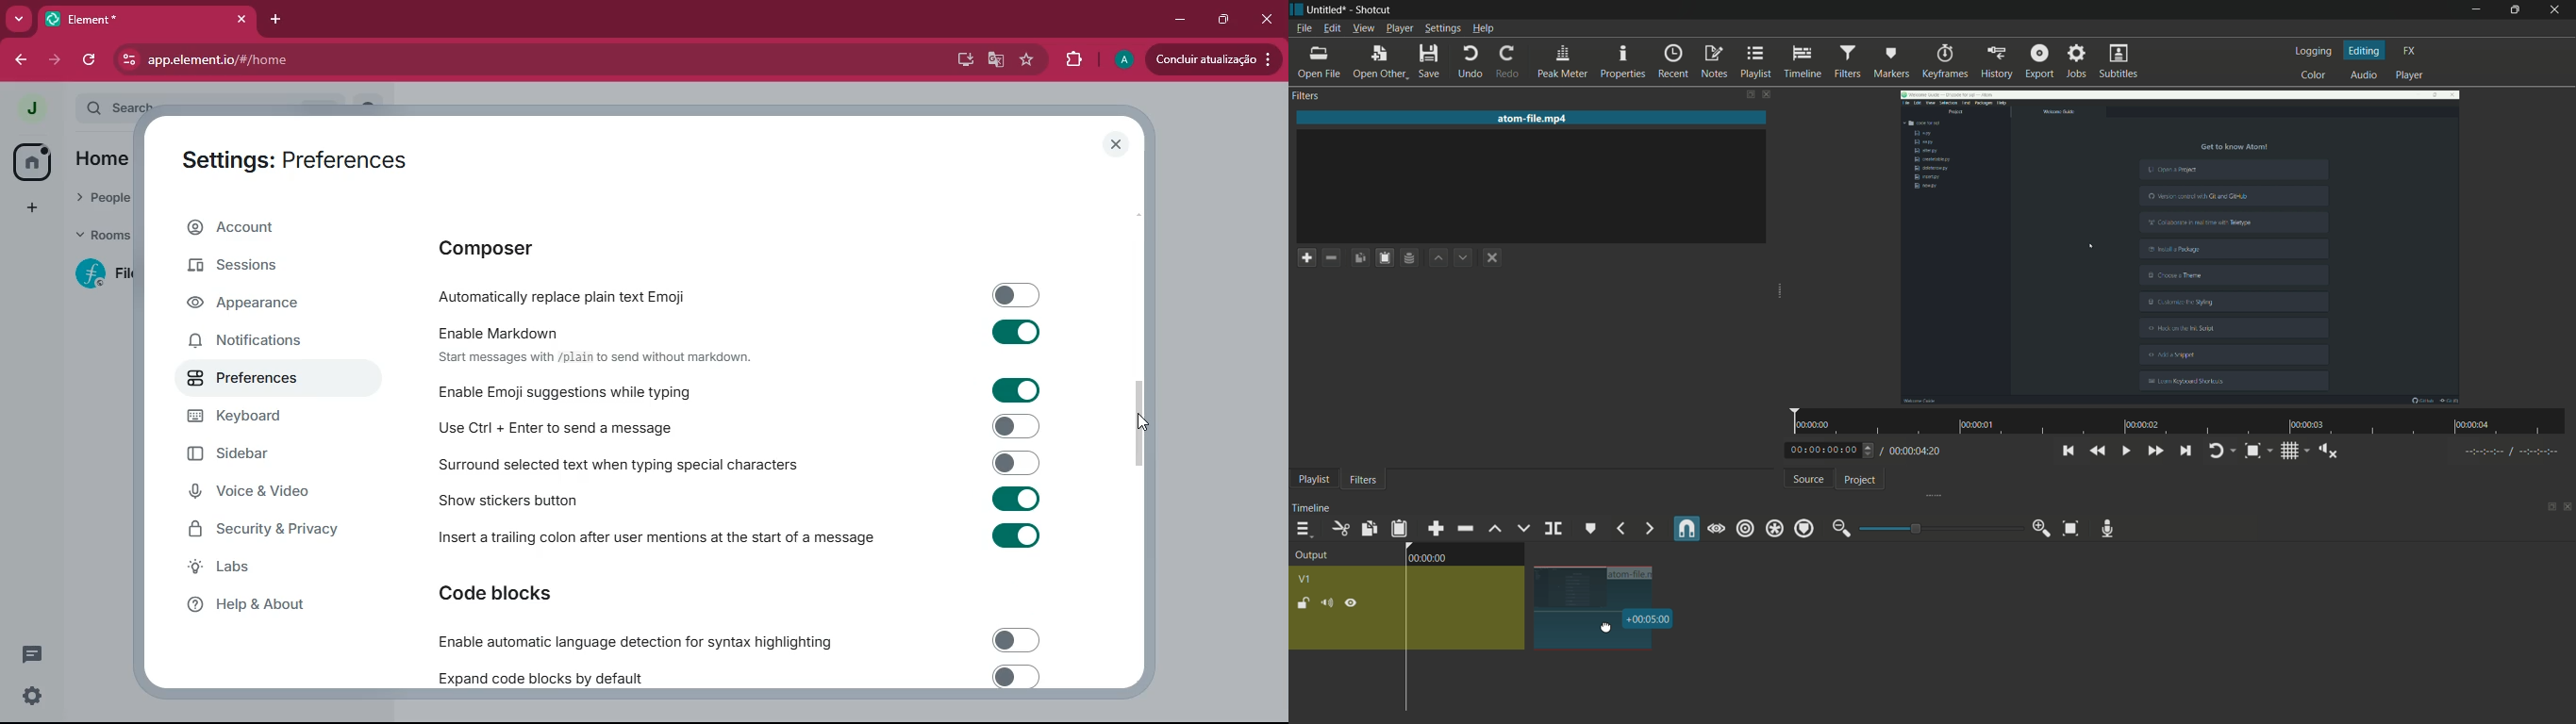 The height and width of the screenshot is (728, 2576). What do you see at coordinates (263, 571) in the screenshot?
I see `labs` at bounding box center [263, 571].